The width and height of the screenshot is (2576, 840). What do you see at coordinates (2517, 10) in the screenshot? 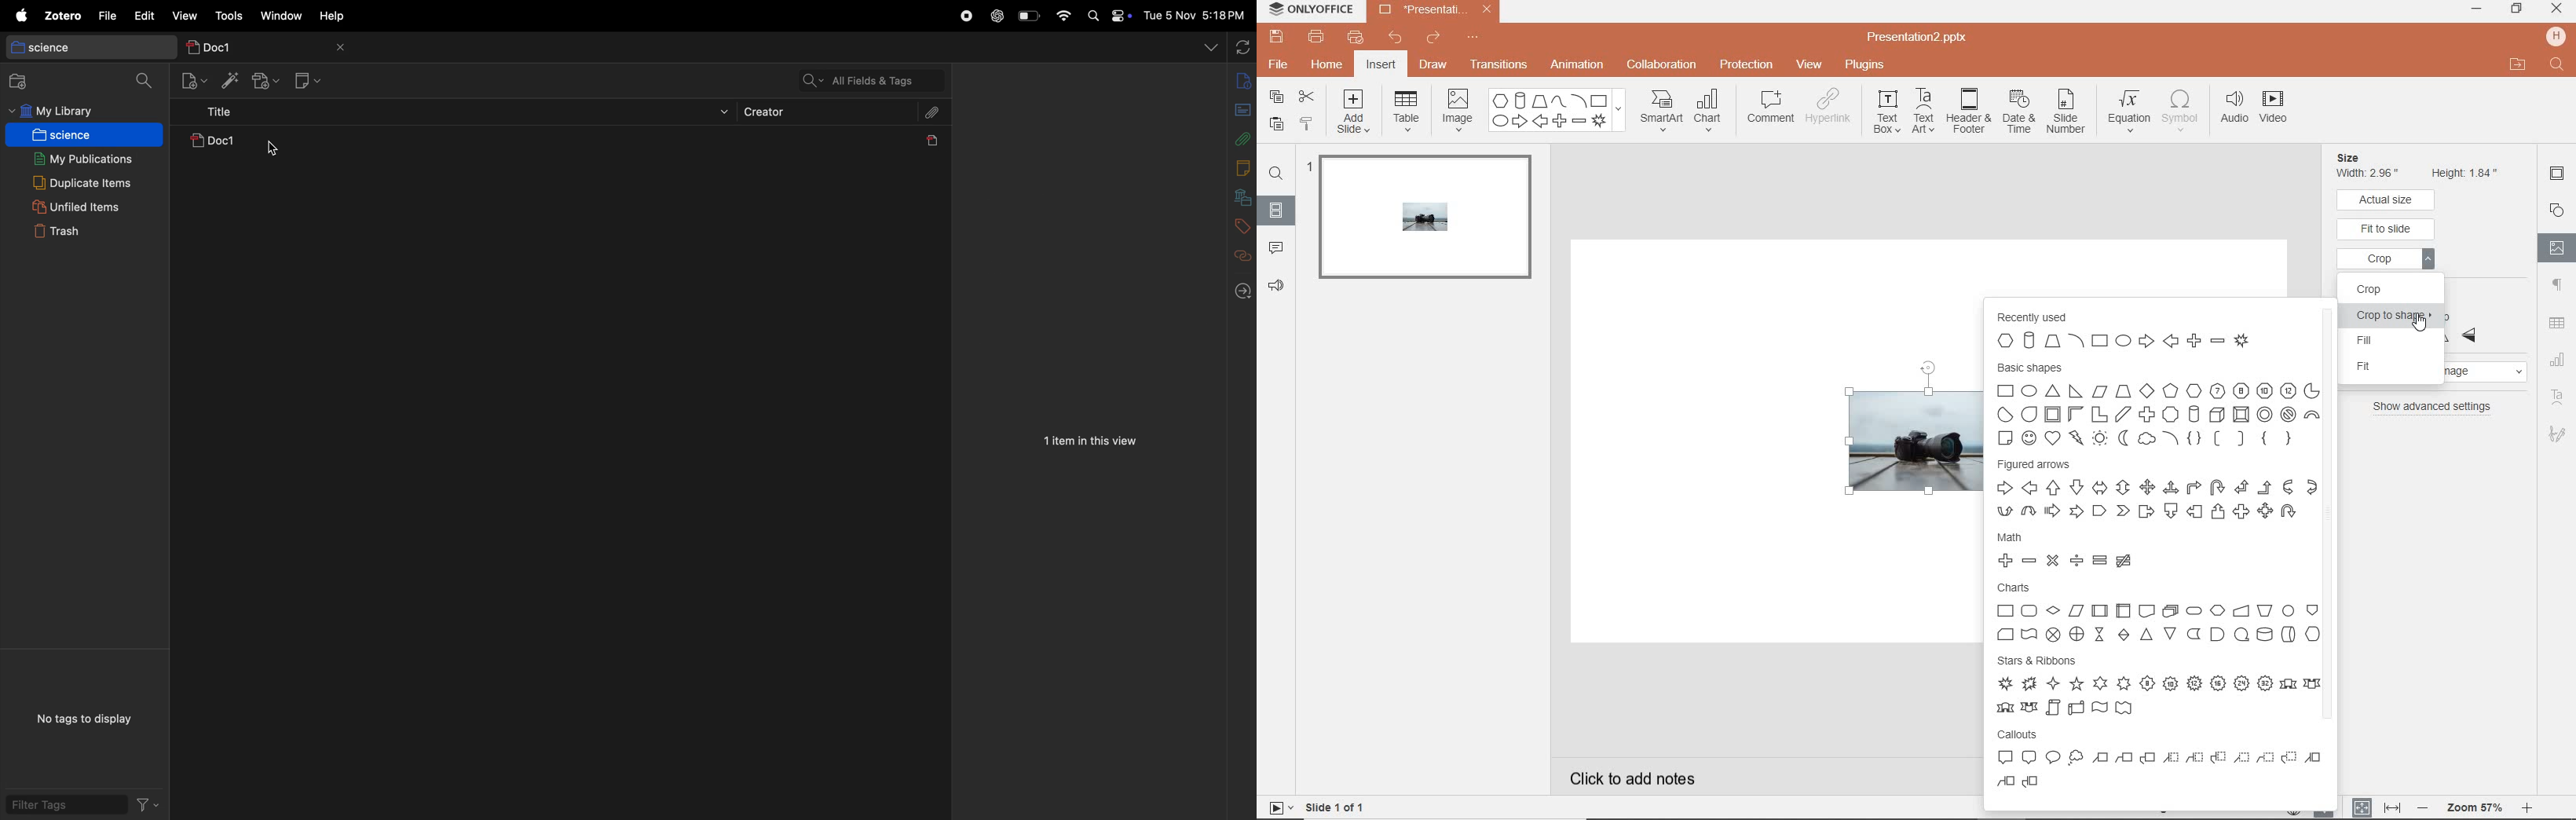
I see `restore` at bounding box center [2517, 10].